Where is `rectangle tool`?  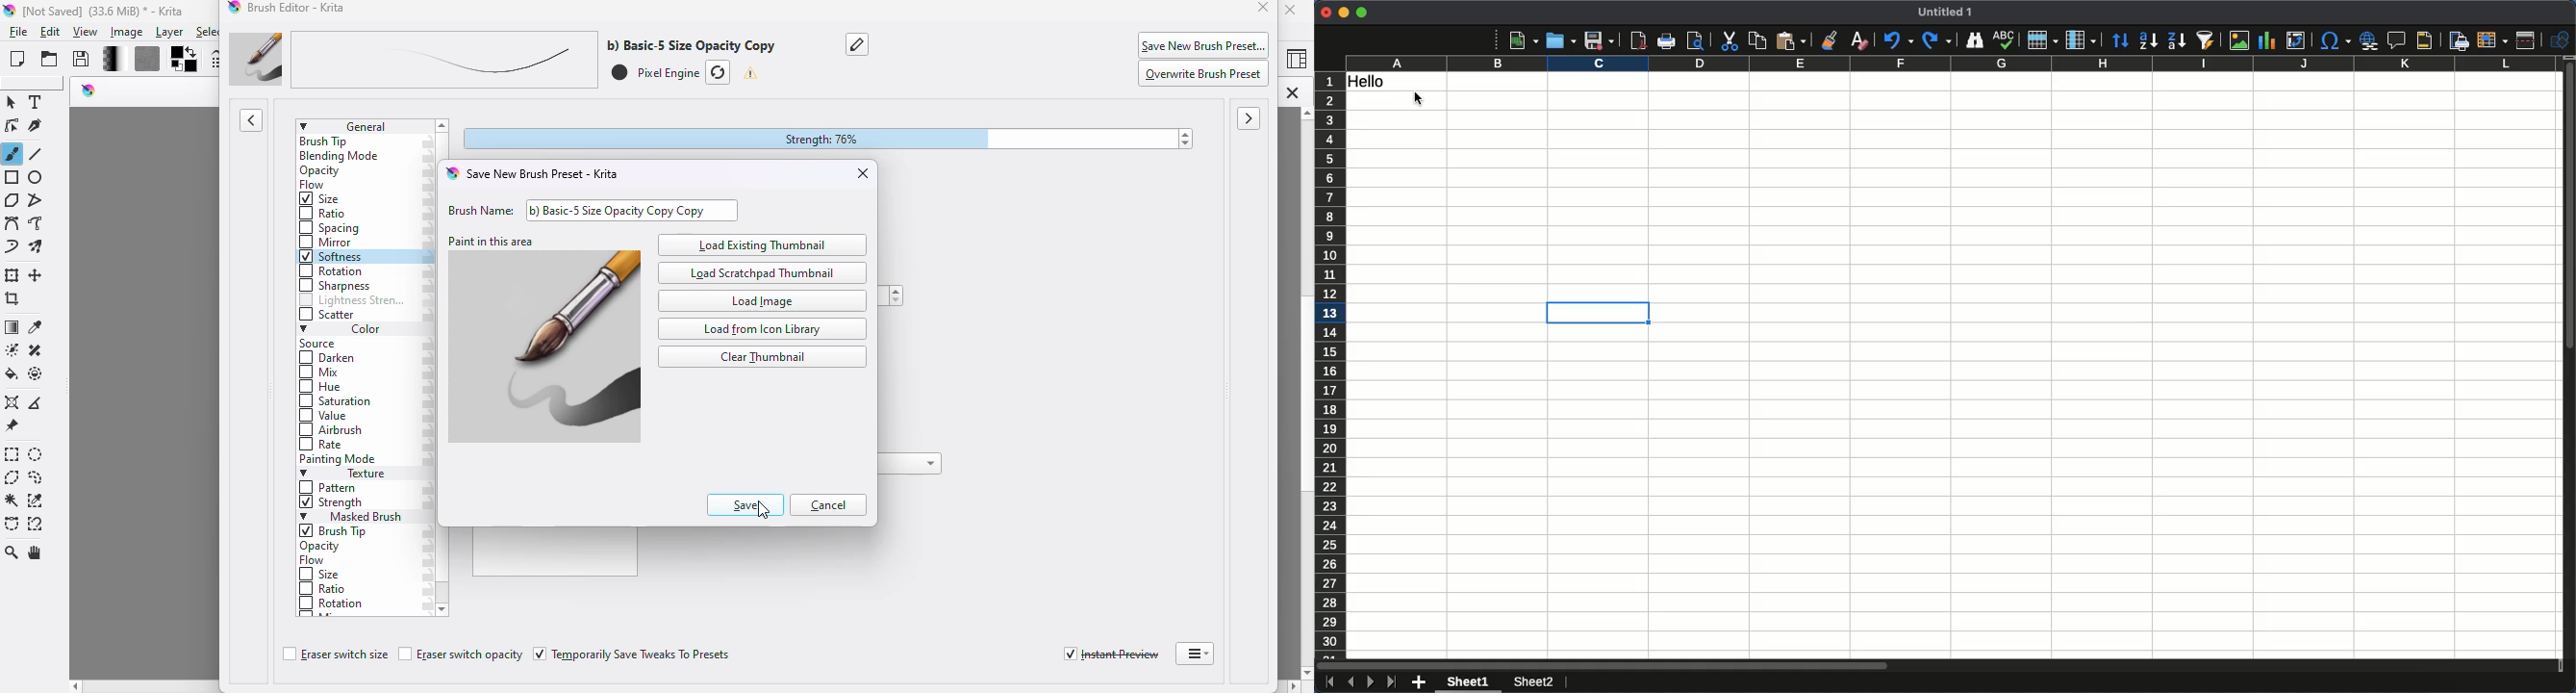 rectangle tool is located at coordinates (12, 177).